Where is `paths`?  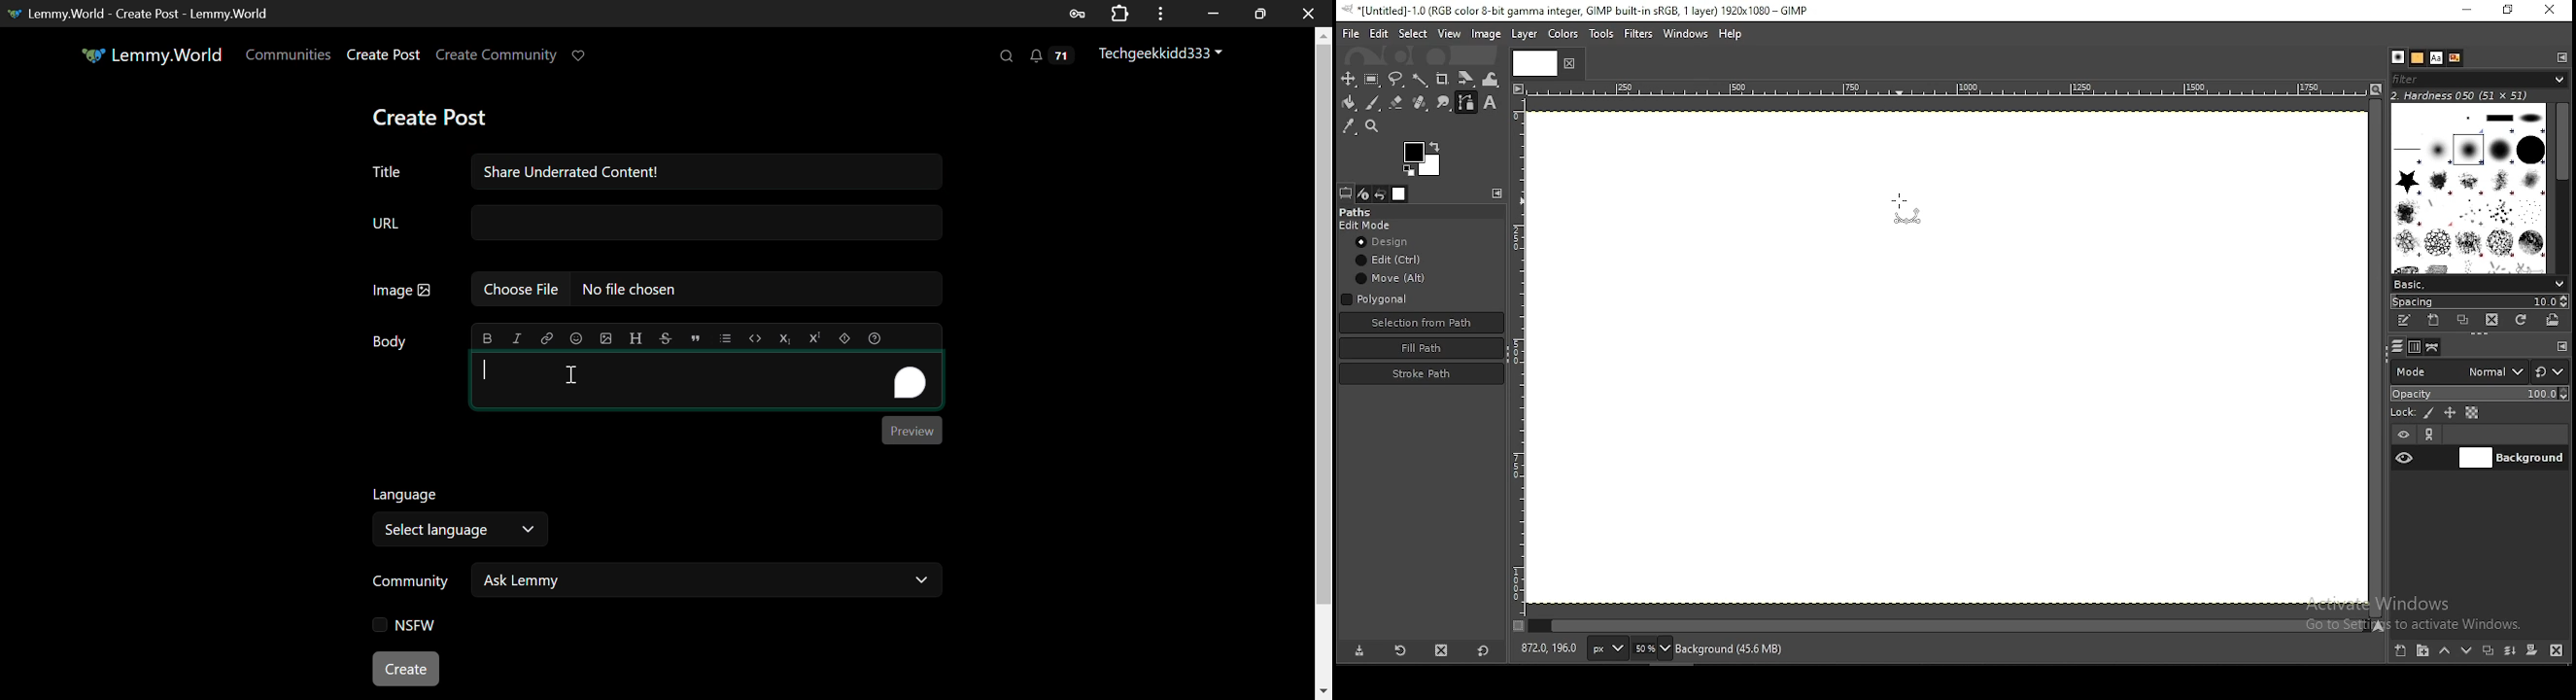
paths is located at coordinates (1360, 212).